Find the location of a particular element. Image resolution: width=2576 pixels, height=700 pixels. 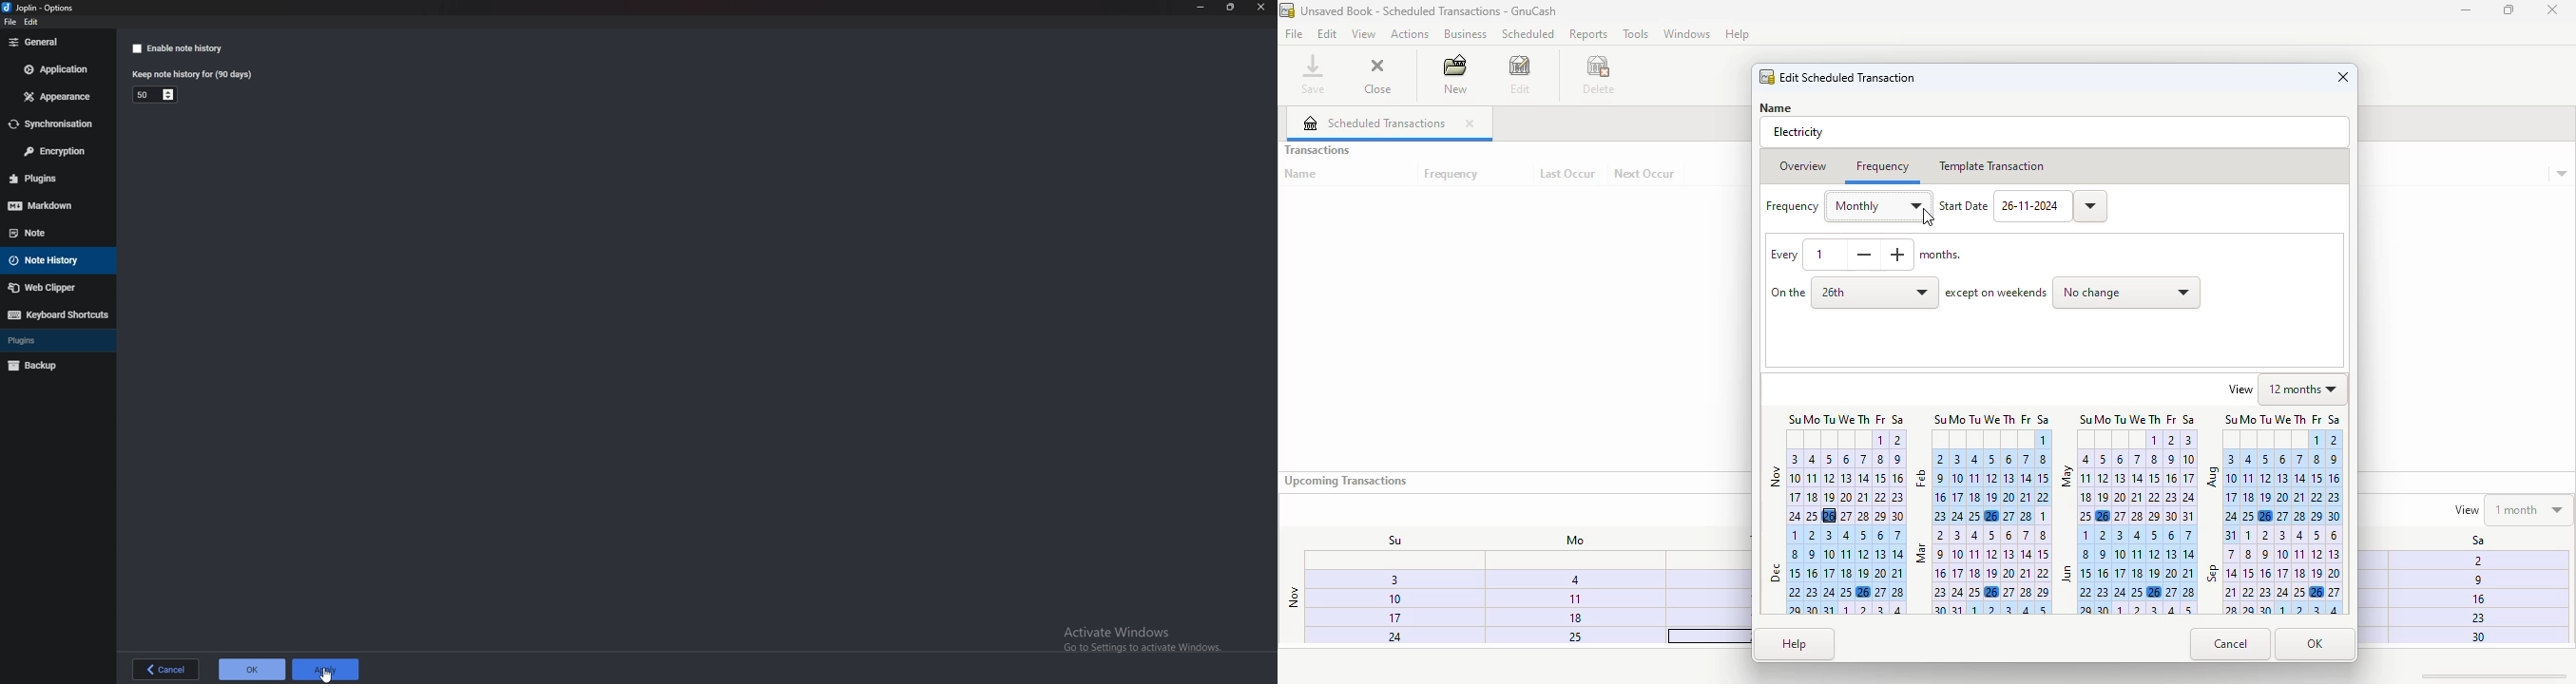

Electricity is located at coordinates (1798, 132).